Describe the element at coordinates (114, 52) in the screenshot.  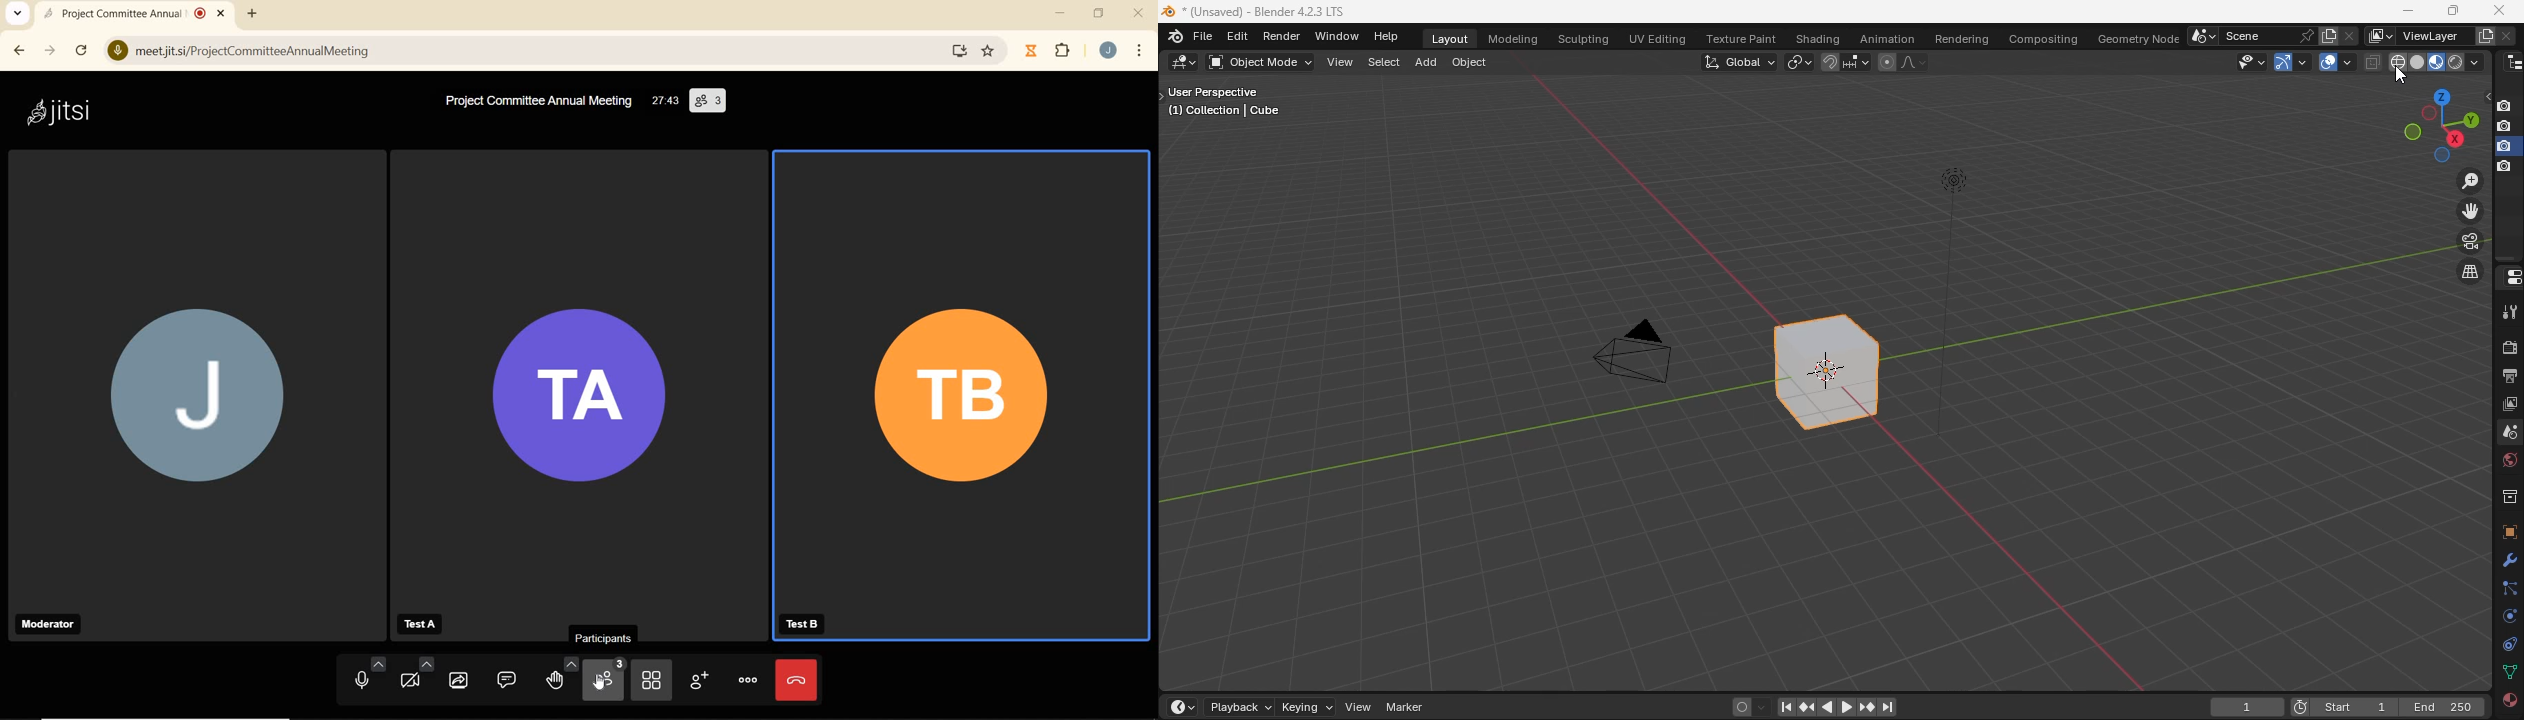
I see `View Site Information` at that location.